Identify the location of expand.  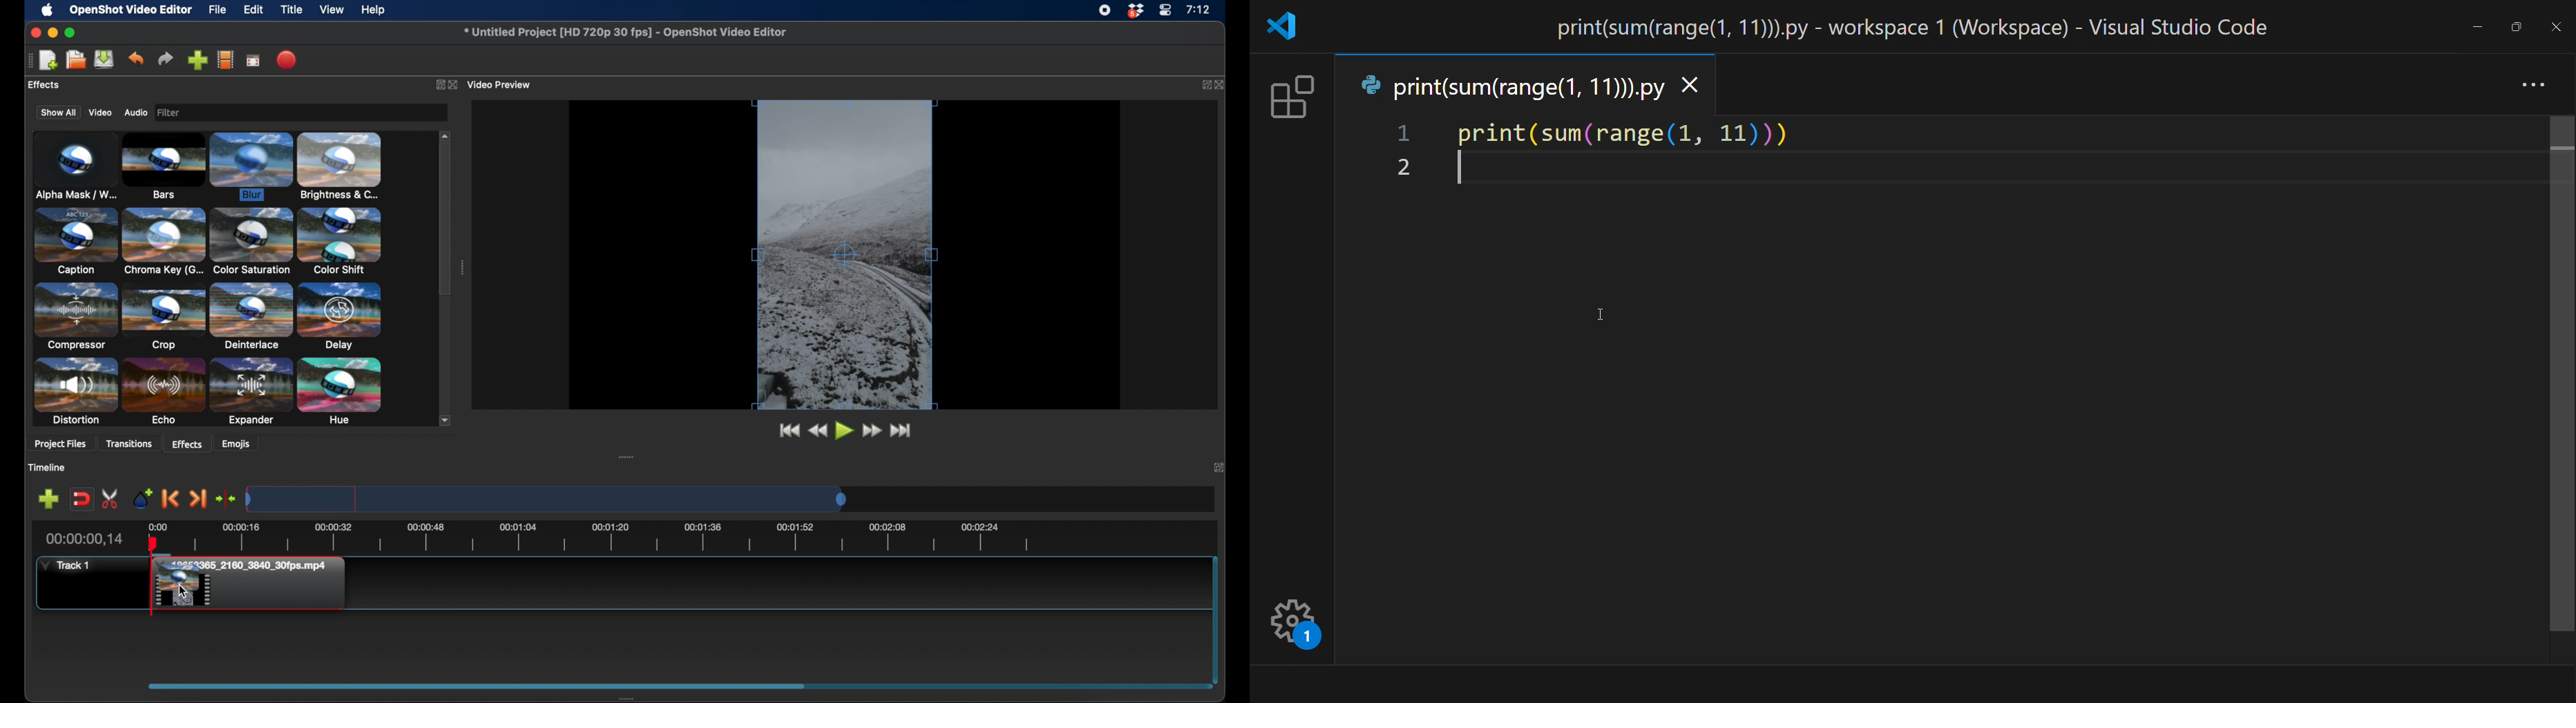
(1219, 467).